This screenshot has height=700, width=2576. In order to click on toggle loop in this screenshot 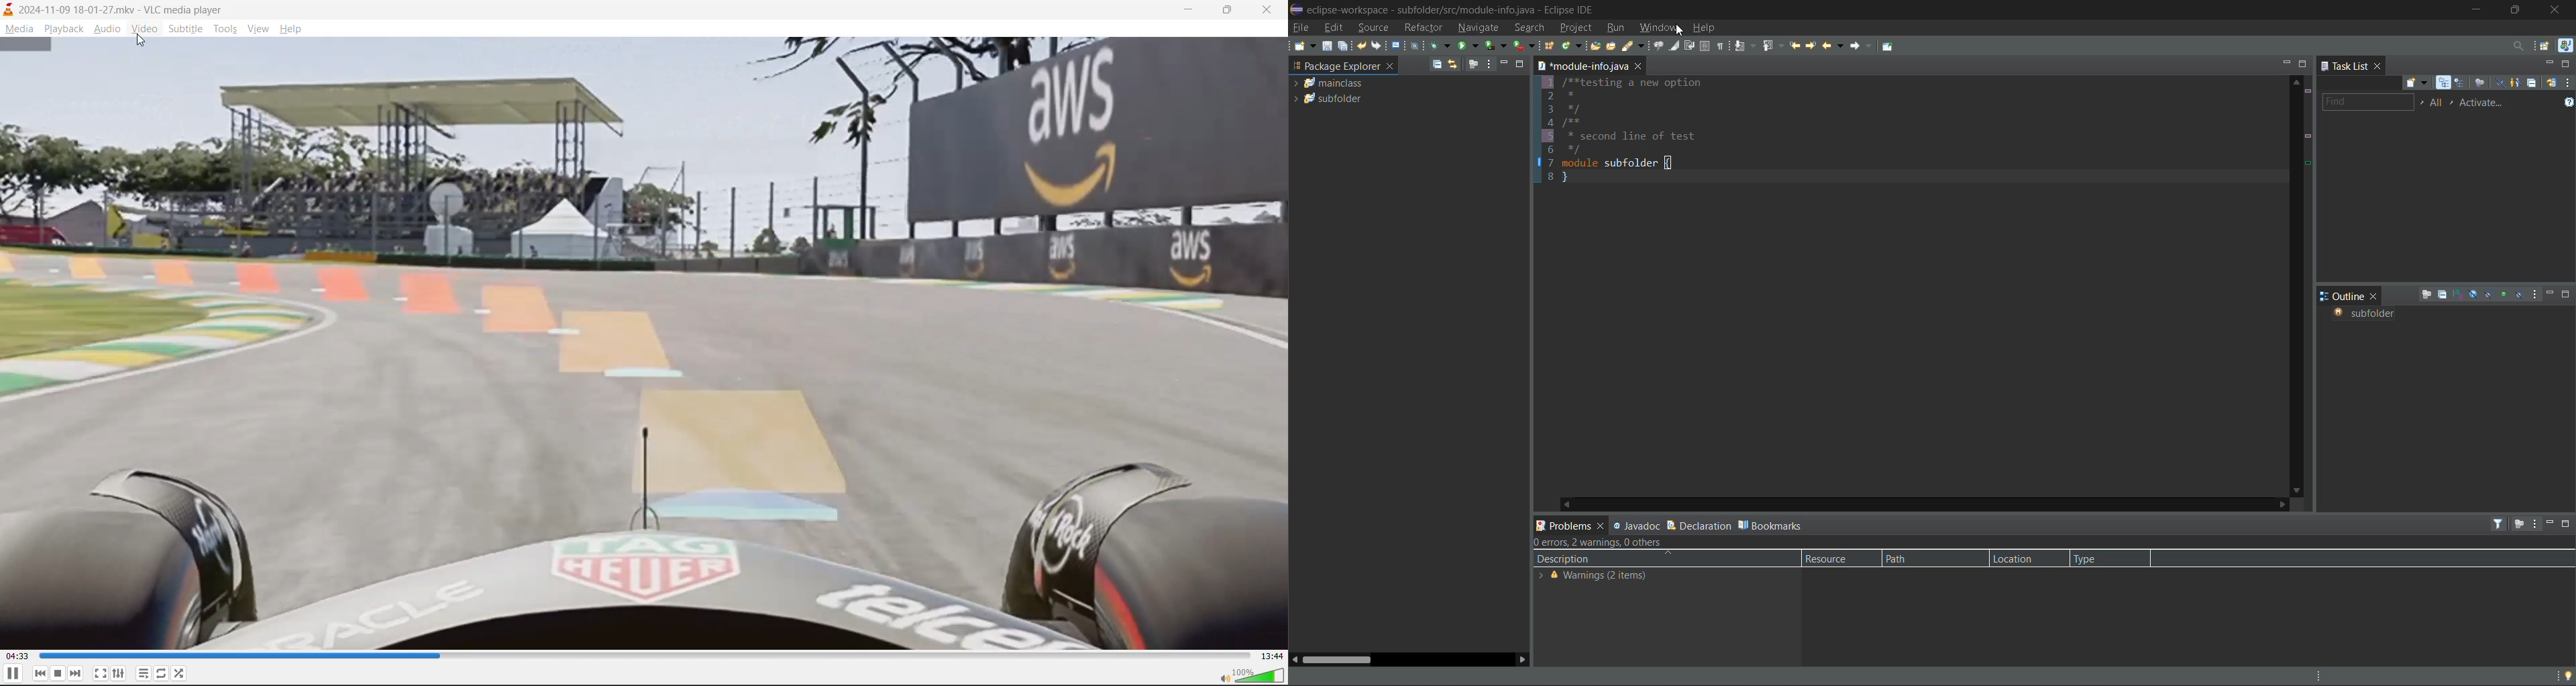, I will do `click(161, 672)`.